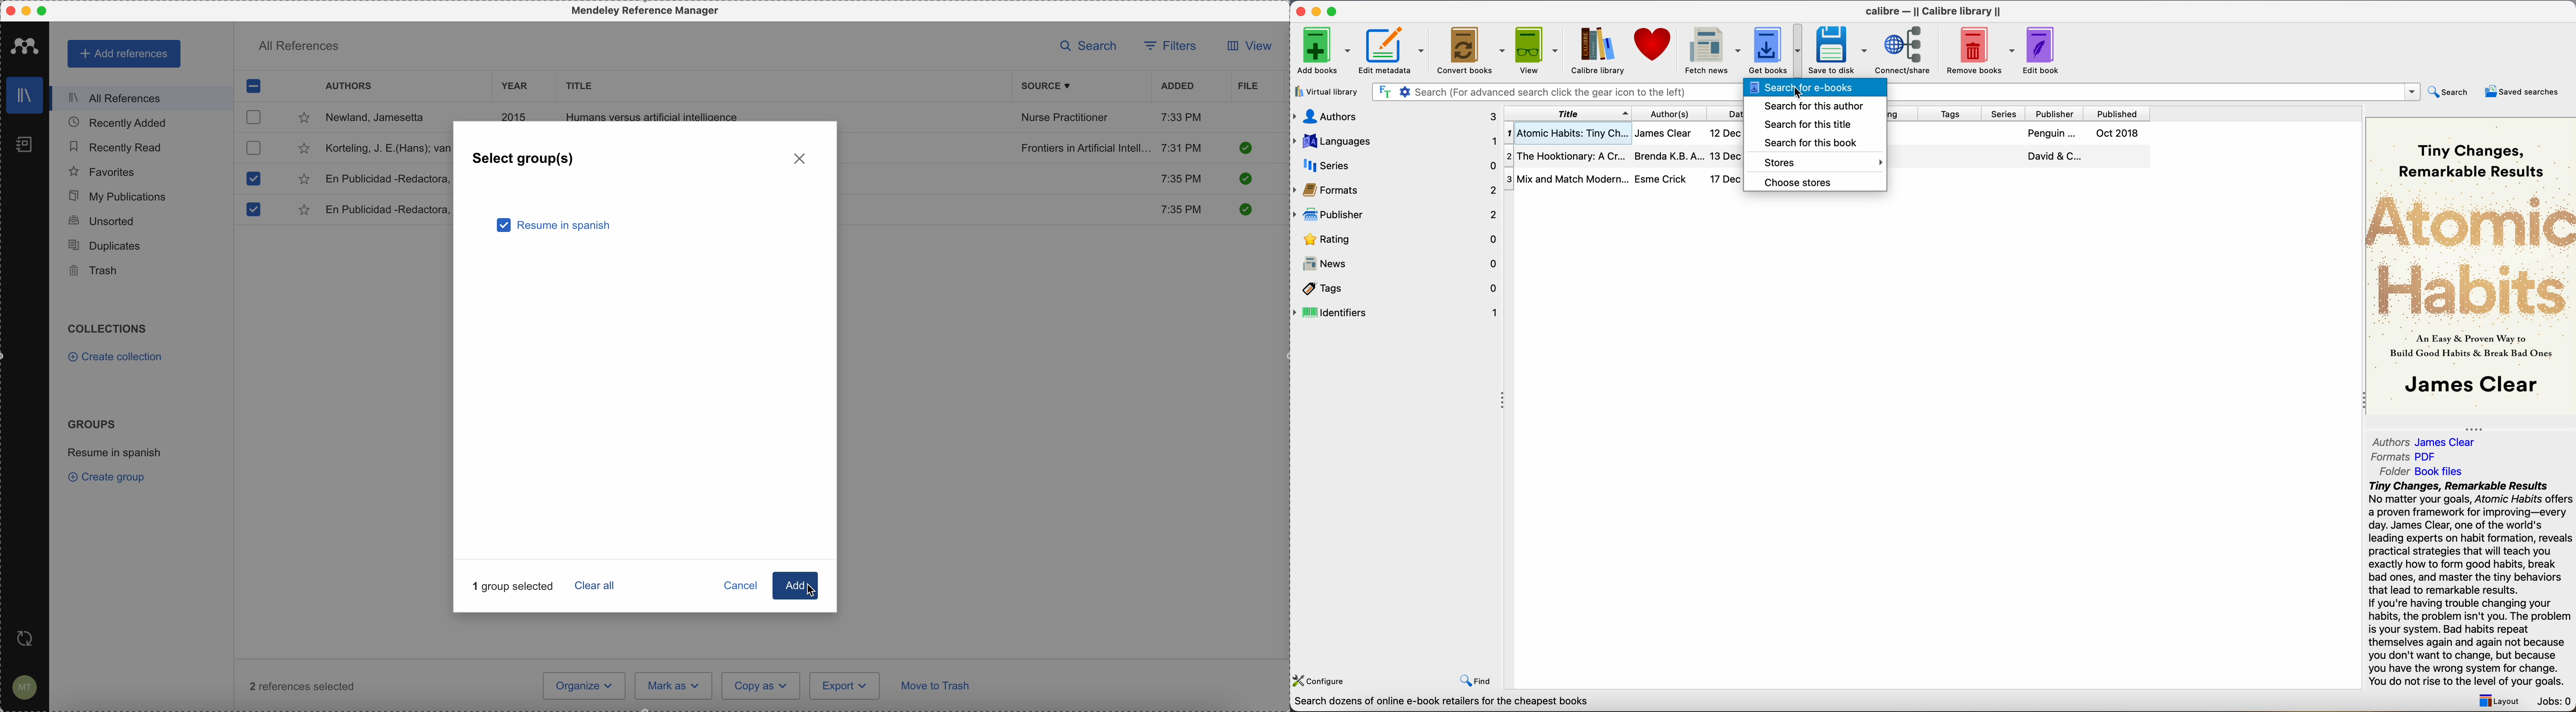 This screenshot has width=2576, height=728. What do you see at coordinates (1566, 158) in the screenshot?
I see `The Hooktionary: A Cr...` at bounding box center [1566, 158].